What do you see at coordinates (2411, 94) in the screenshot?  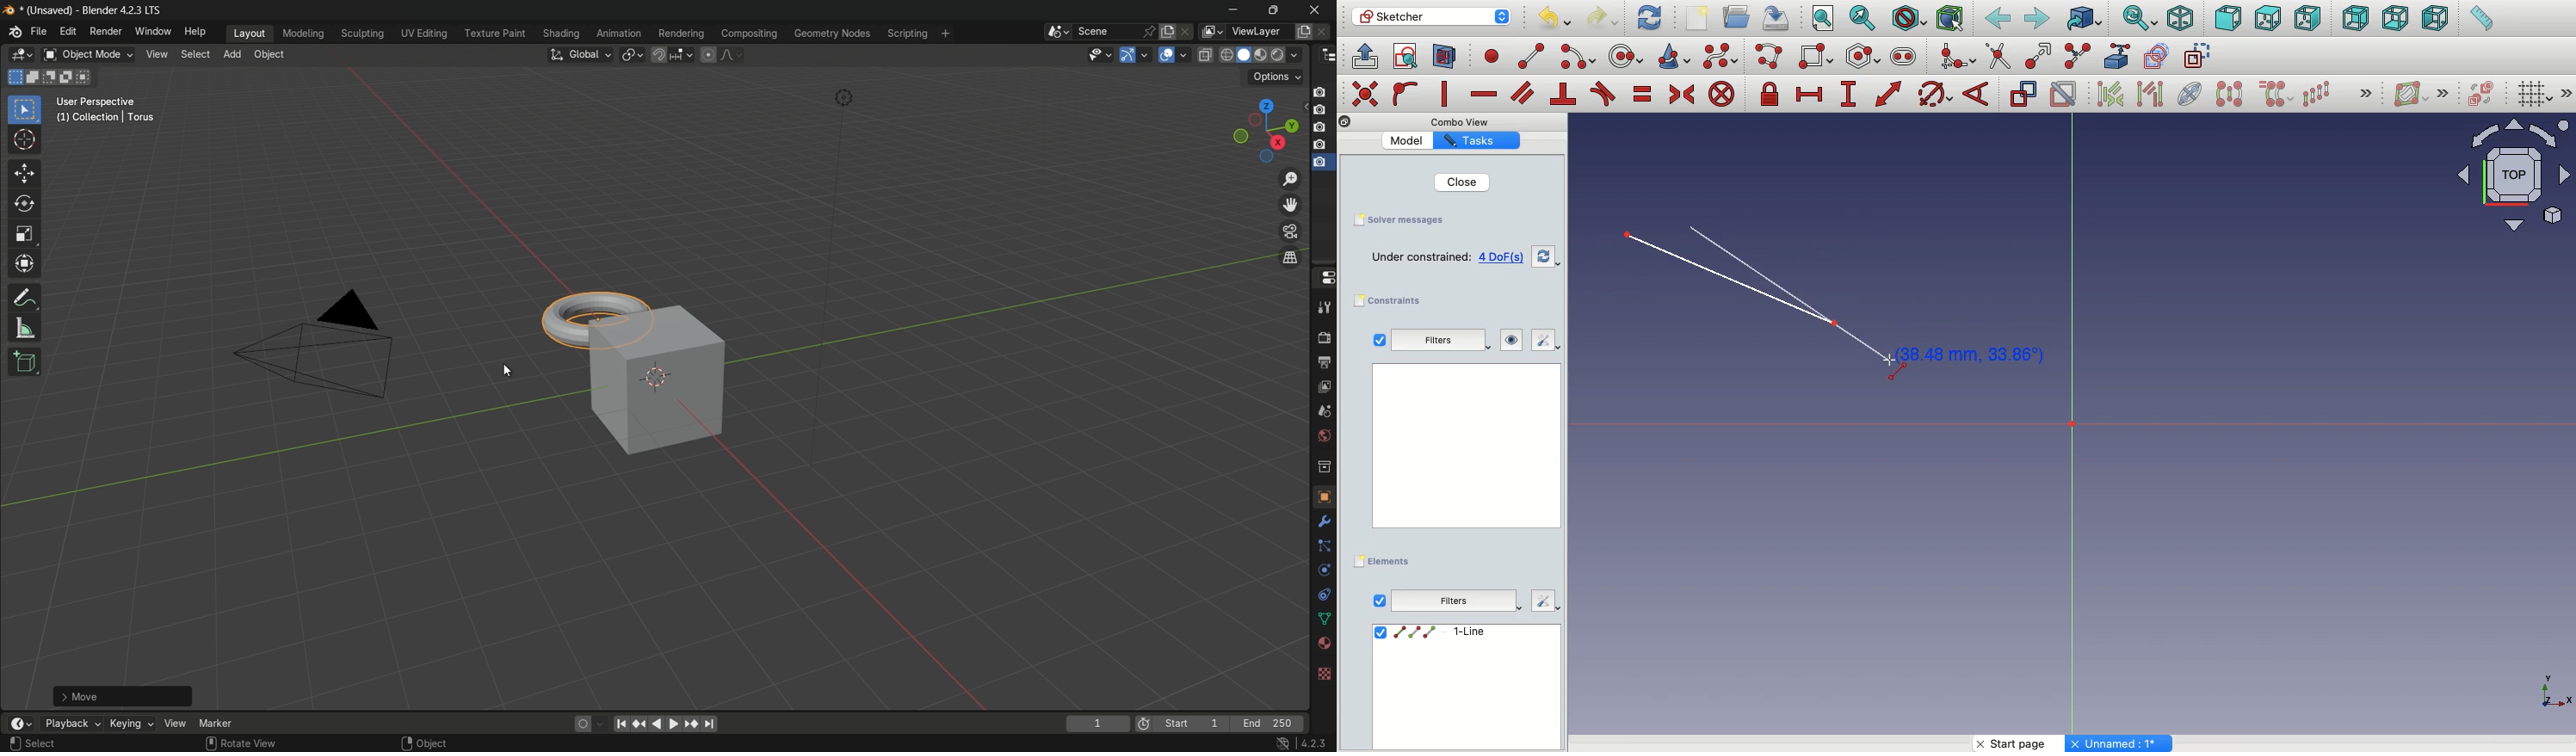 I see `Show/hide B-spline information layer` at bounding box center [2411, 94].